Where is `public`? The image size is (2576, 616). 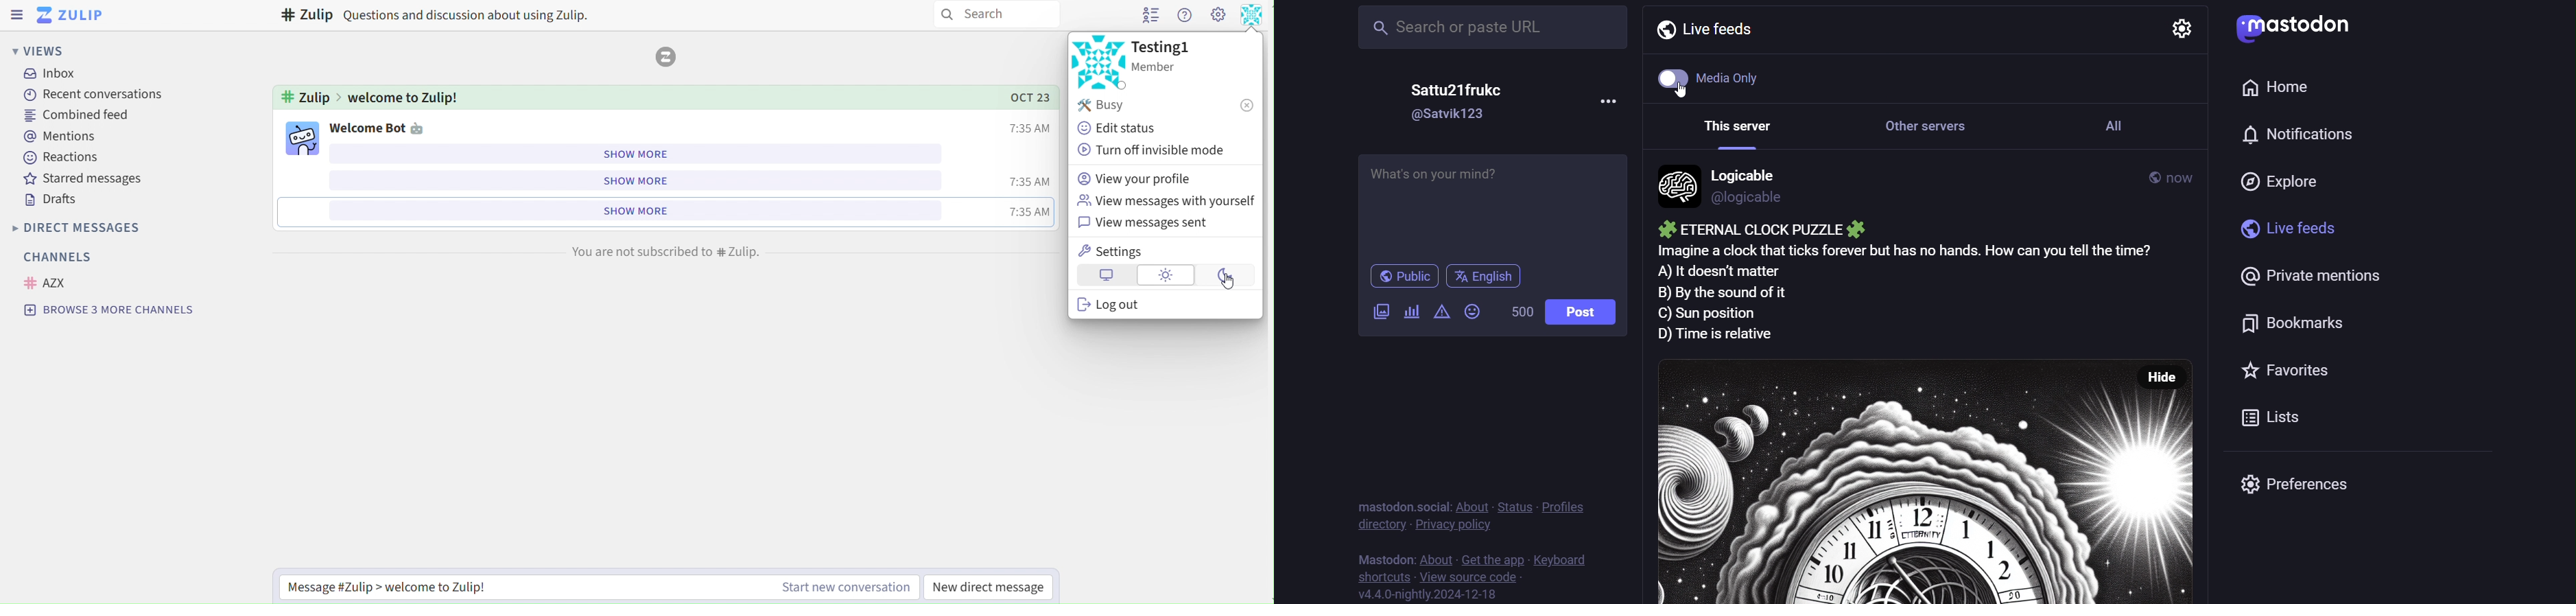
public is located at coordinates (2140, 177).